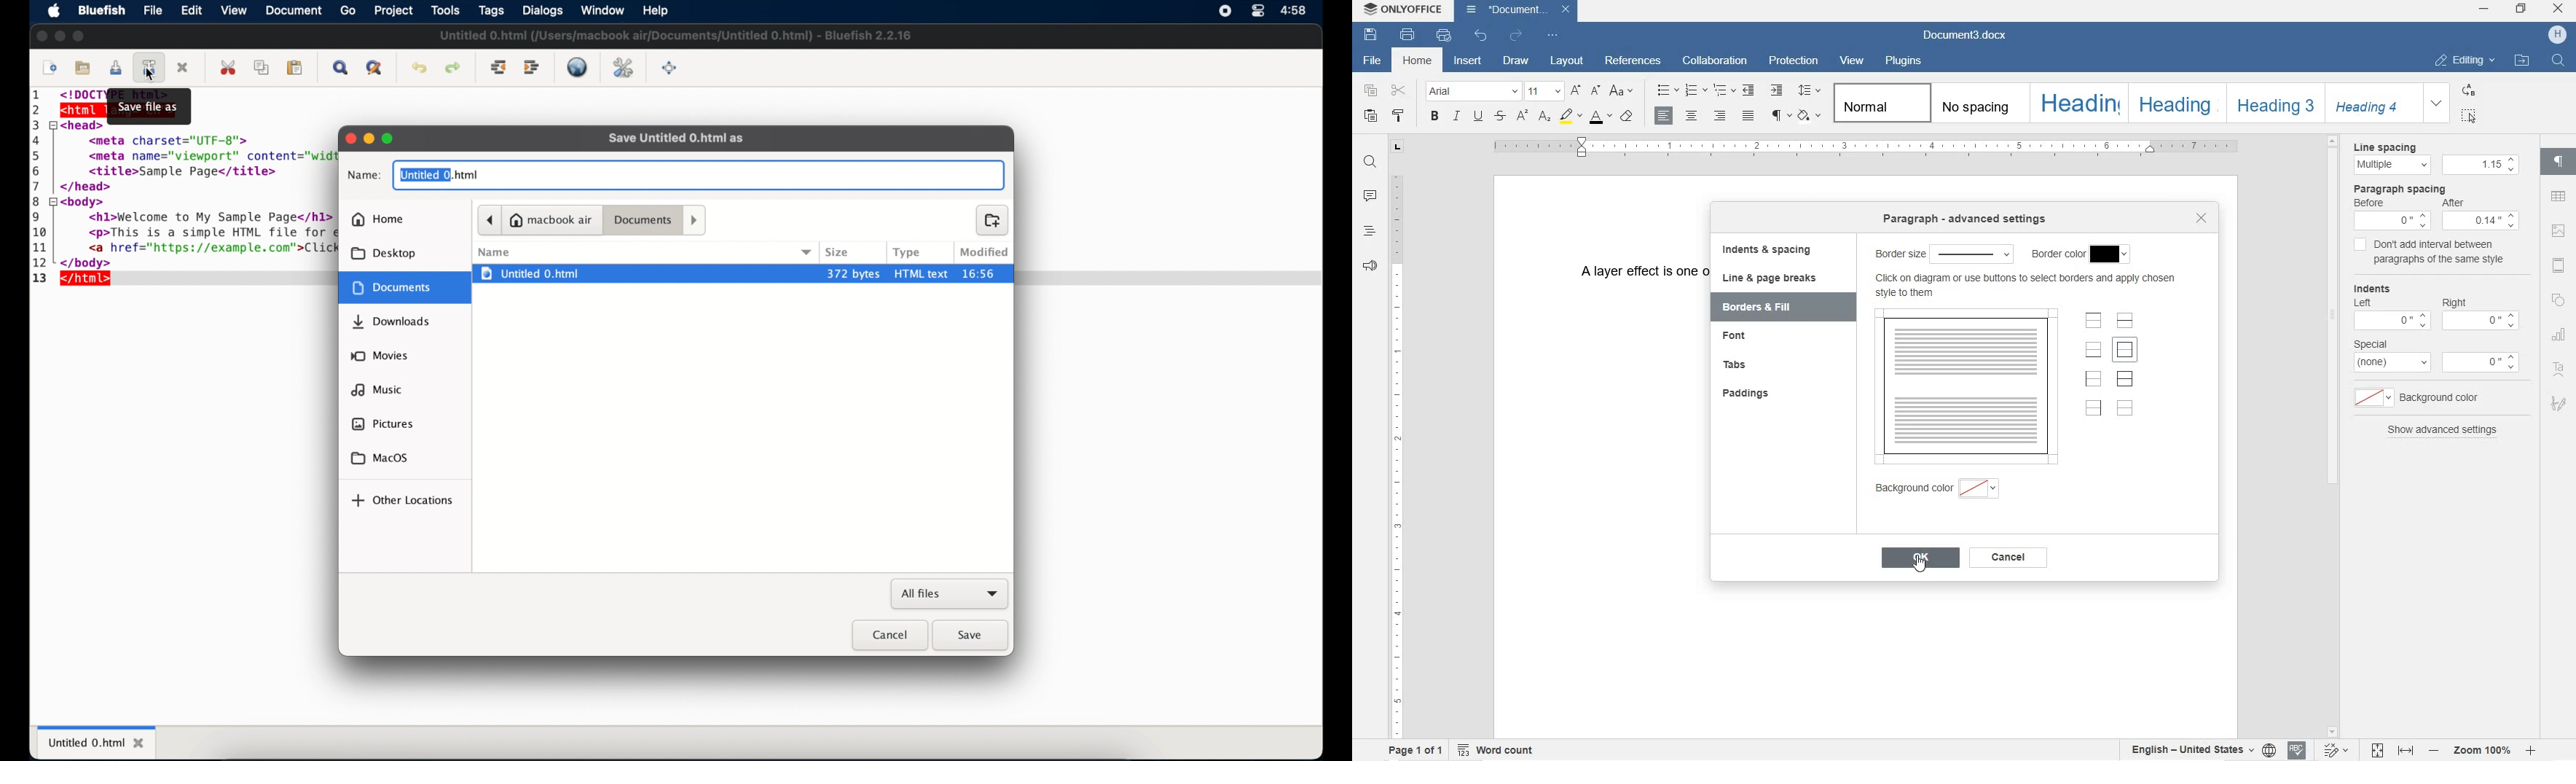  Describe the element at coordinates (1444, 37) in the screenshot. I see `QUICK PRINT` at that location.